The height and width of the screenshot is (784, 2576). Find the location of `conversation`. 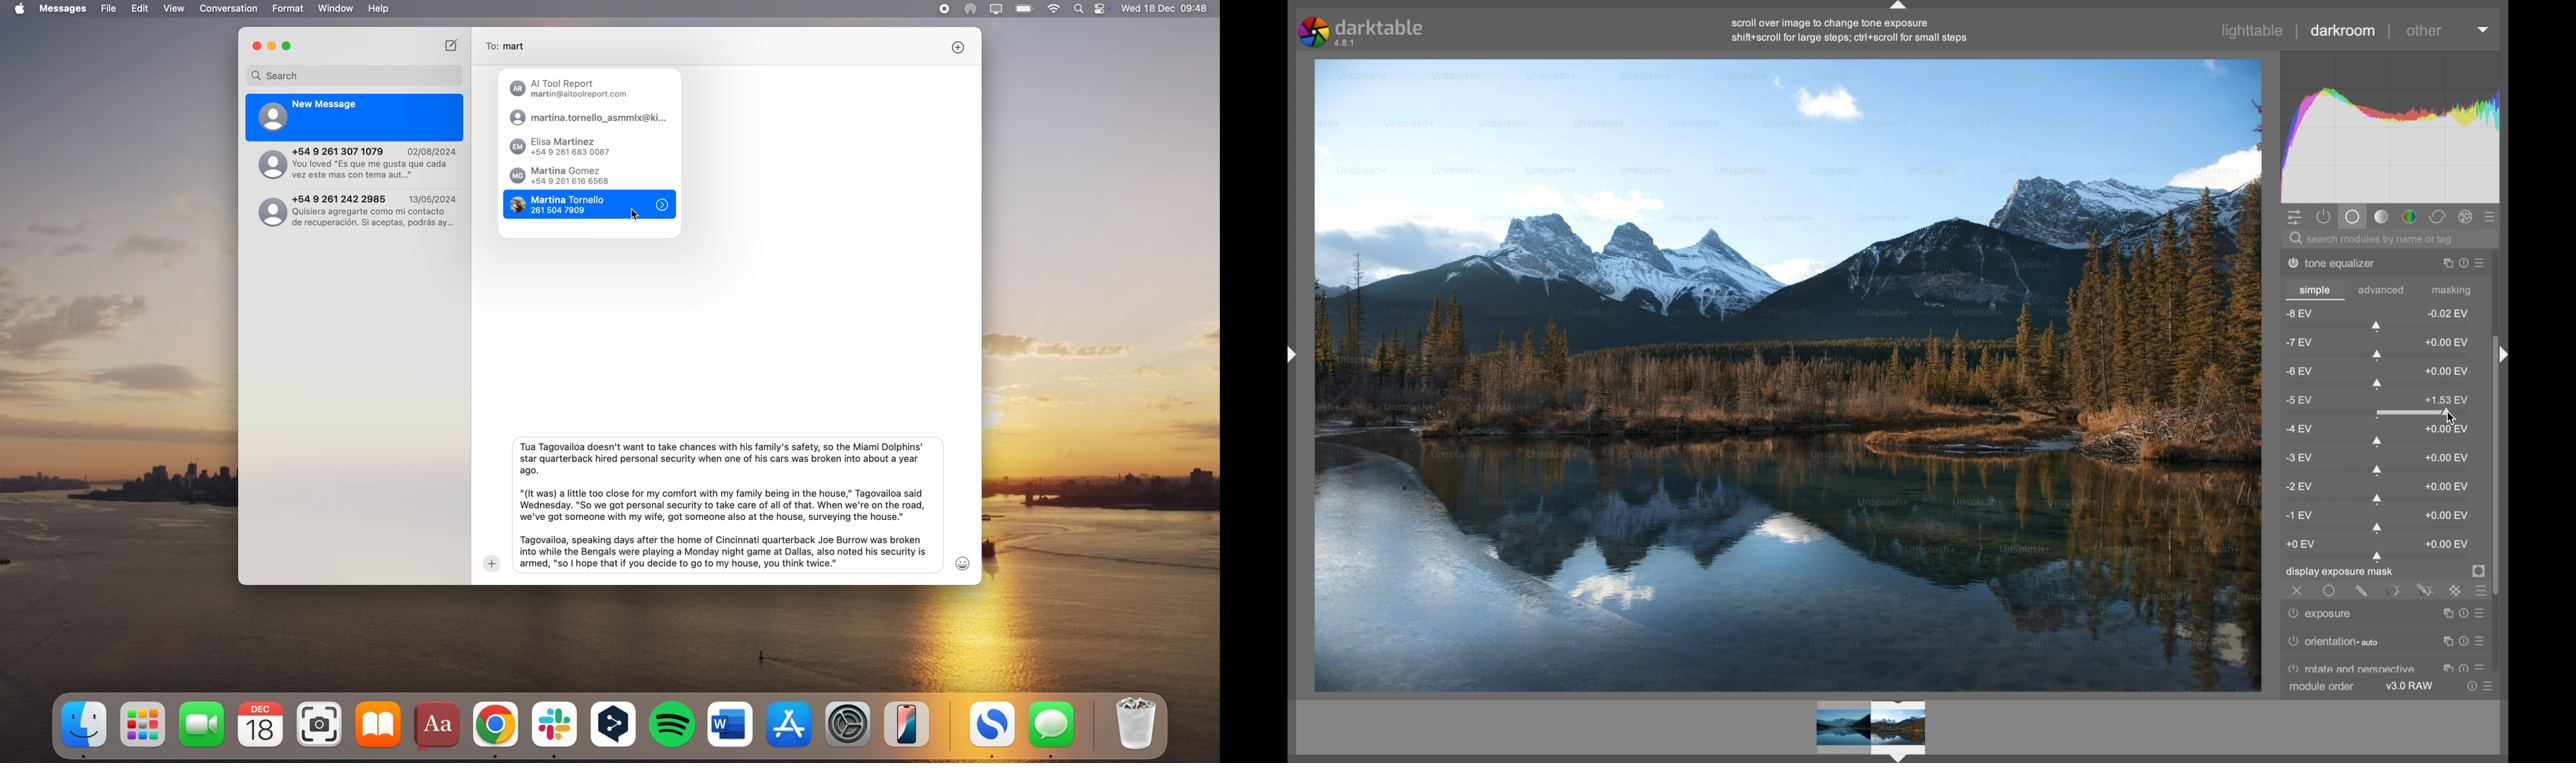

conversation is located at coordinates (230, 9).